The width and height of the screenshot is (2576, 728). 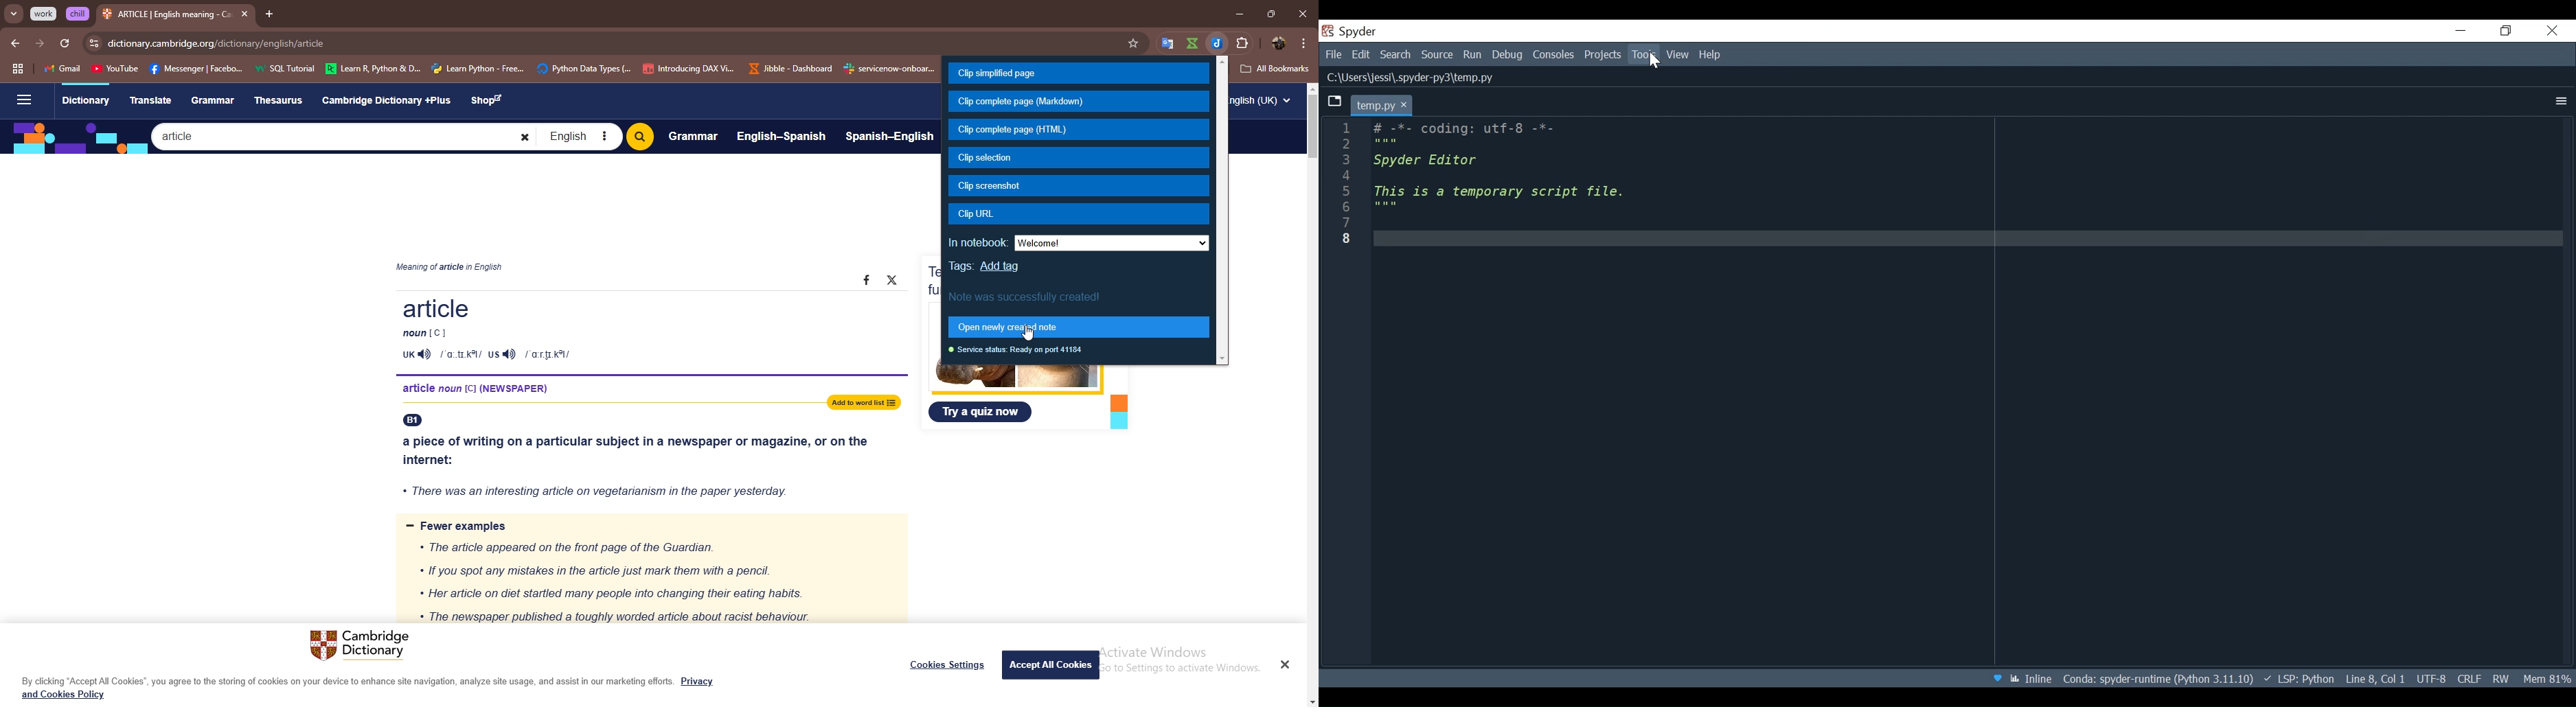 What do you see at coordinates (363, 647) in the screenshot?
I see ` Cambridge Dictionary` at bounding box center [363, 647].